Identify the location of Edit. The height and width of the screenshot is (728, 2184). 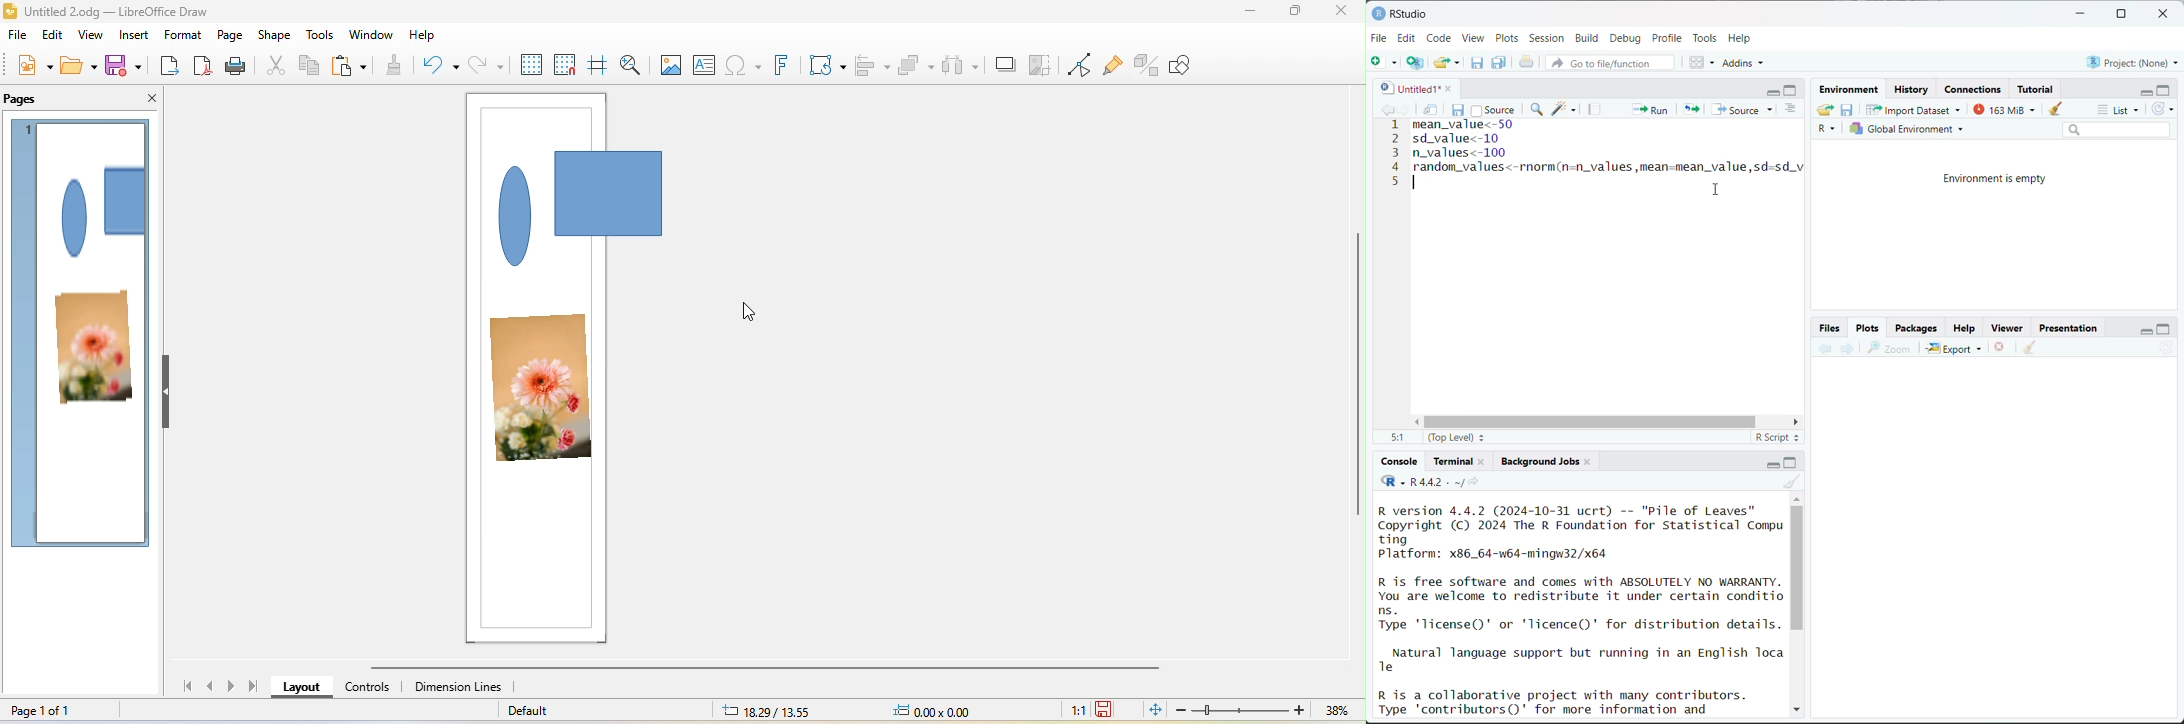
(1409, 38).